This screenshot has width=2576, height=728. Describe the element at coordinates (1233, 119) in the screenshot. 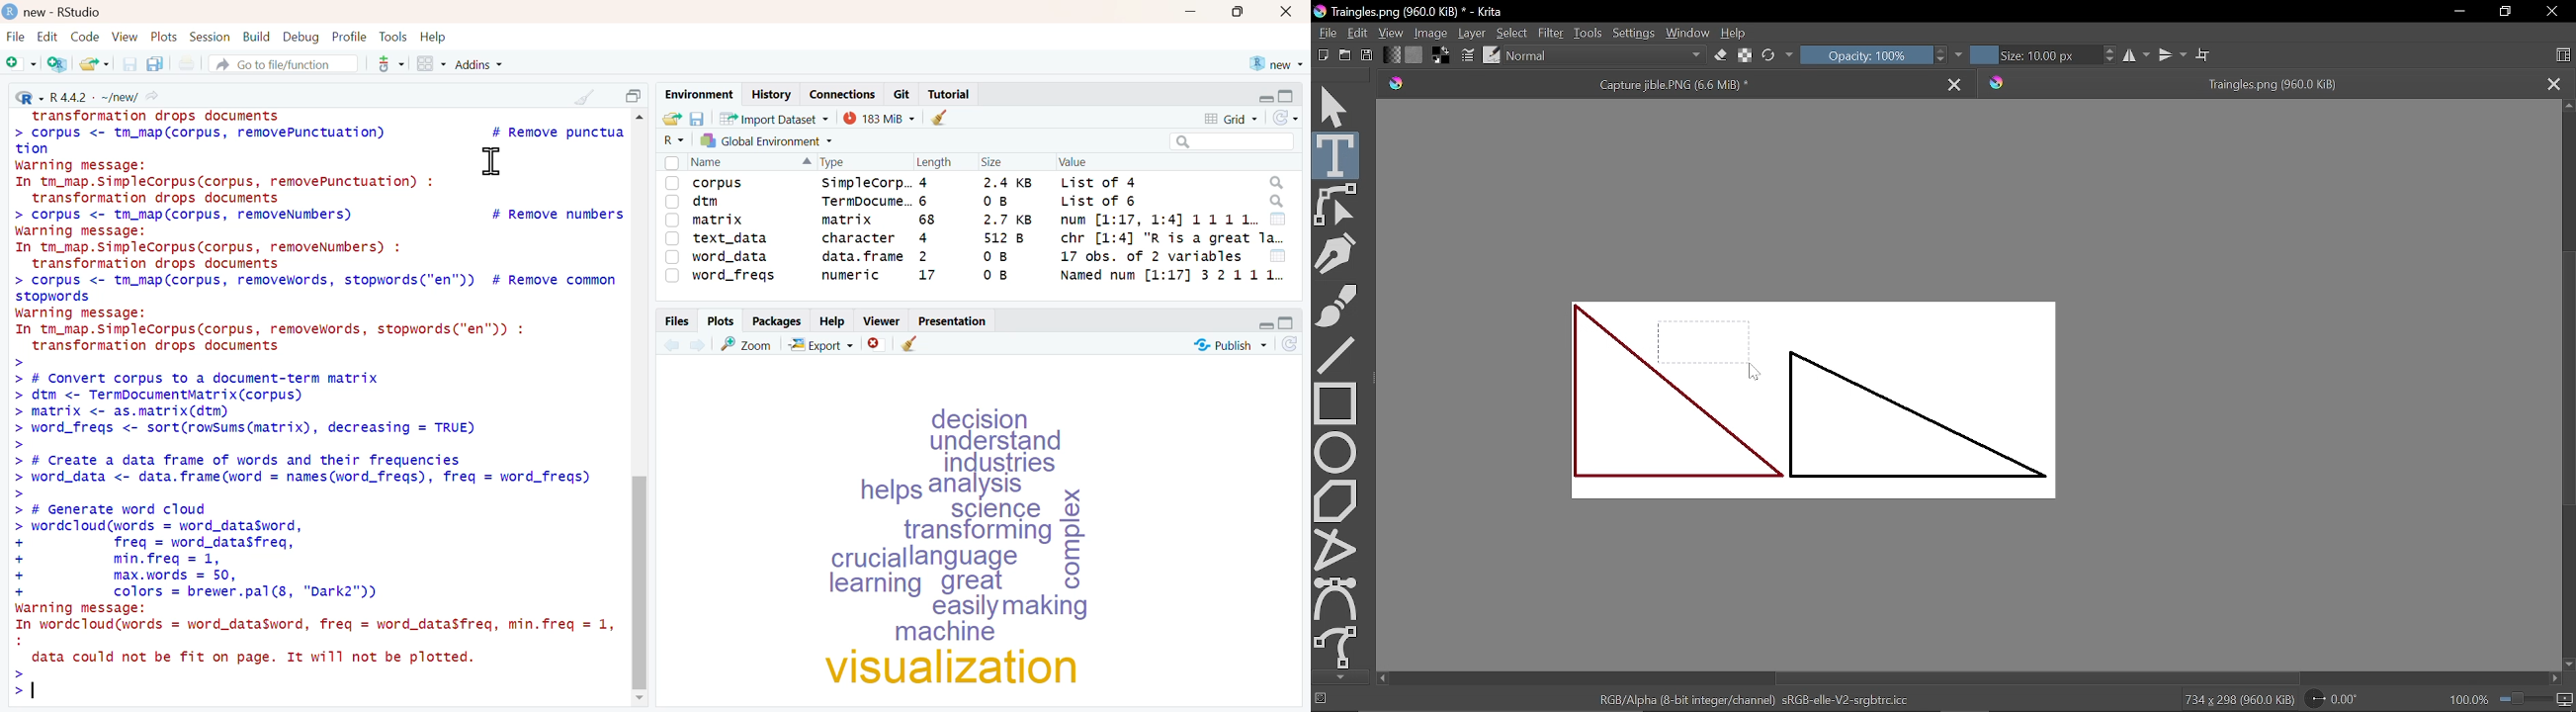

I see `Grid` at that location.